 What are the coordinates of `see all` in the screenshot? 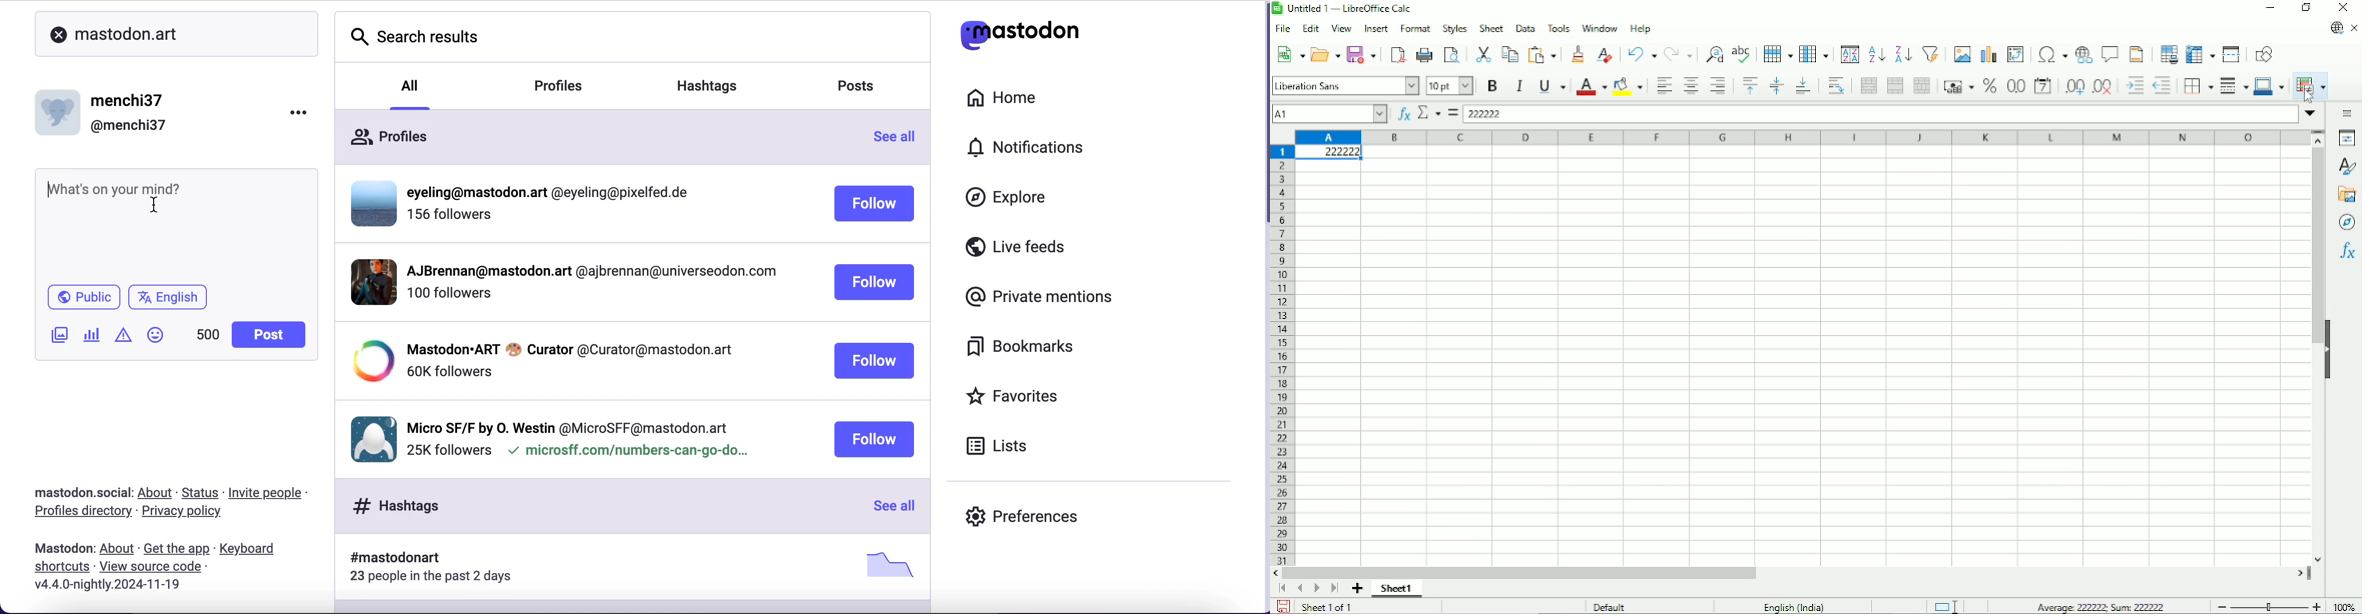 It's located at (890, 505).